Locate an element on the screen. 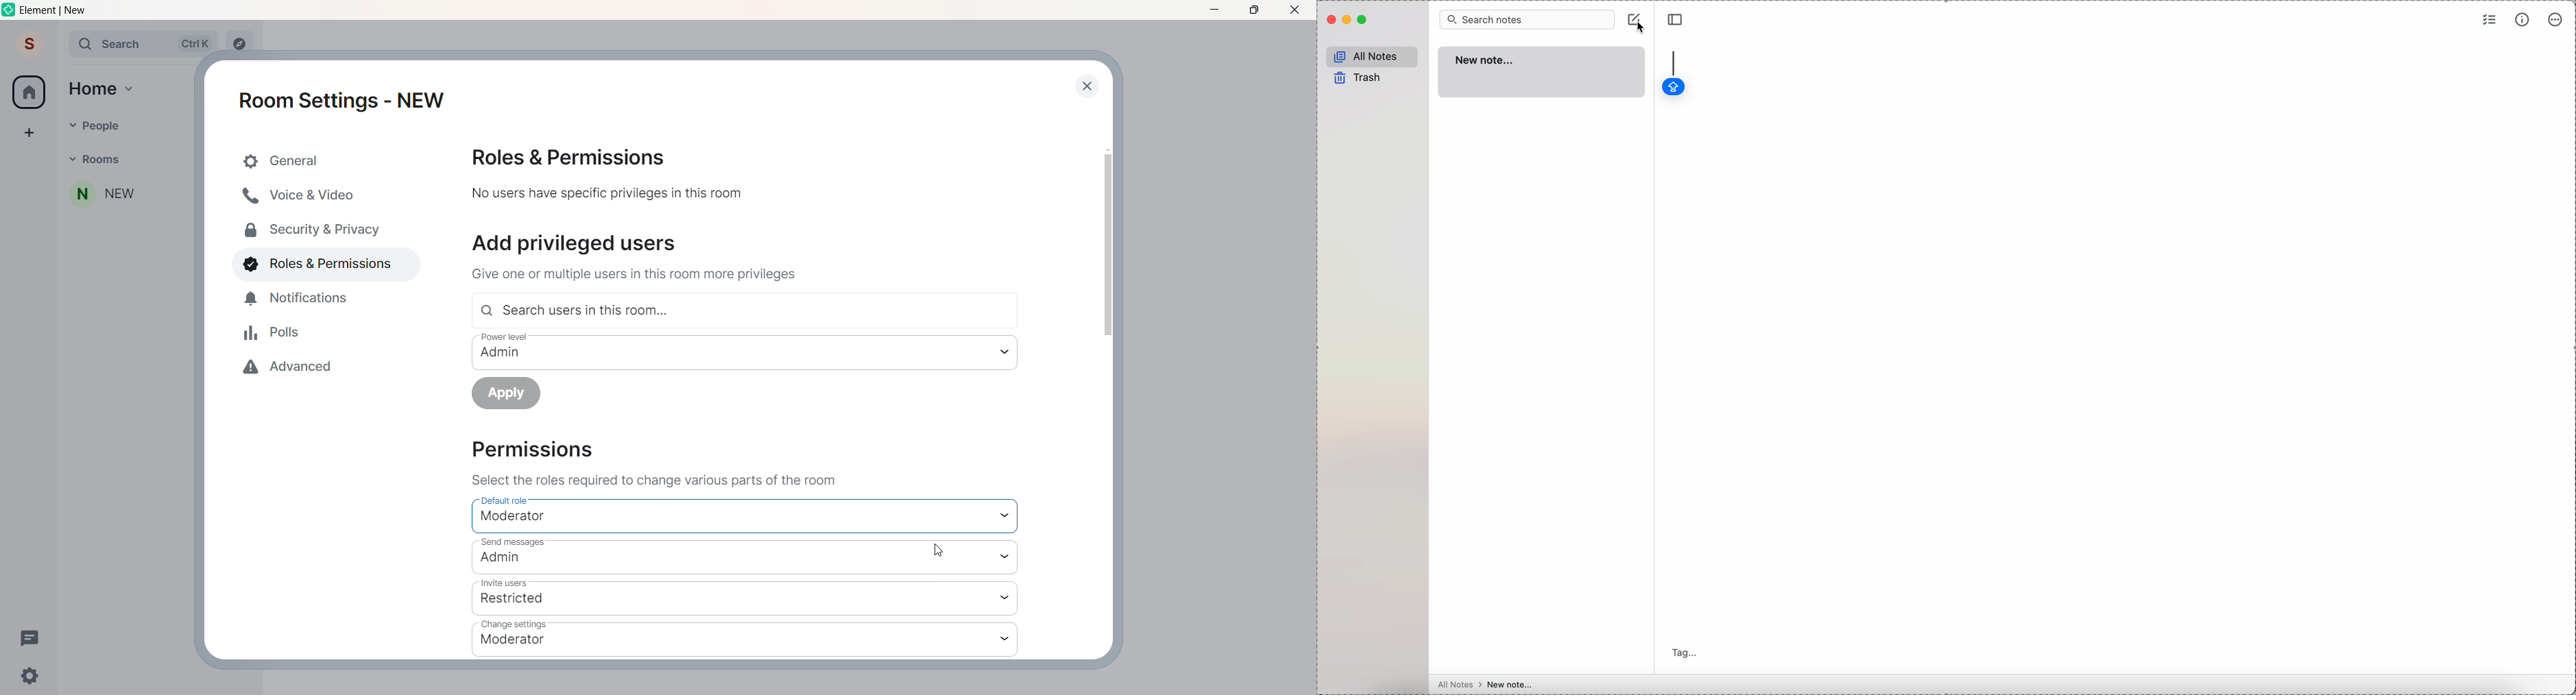  search user is located at coordinates (749, 309).